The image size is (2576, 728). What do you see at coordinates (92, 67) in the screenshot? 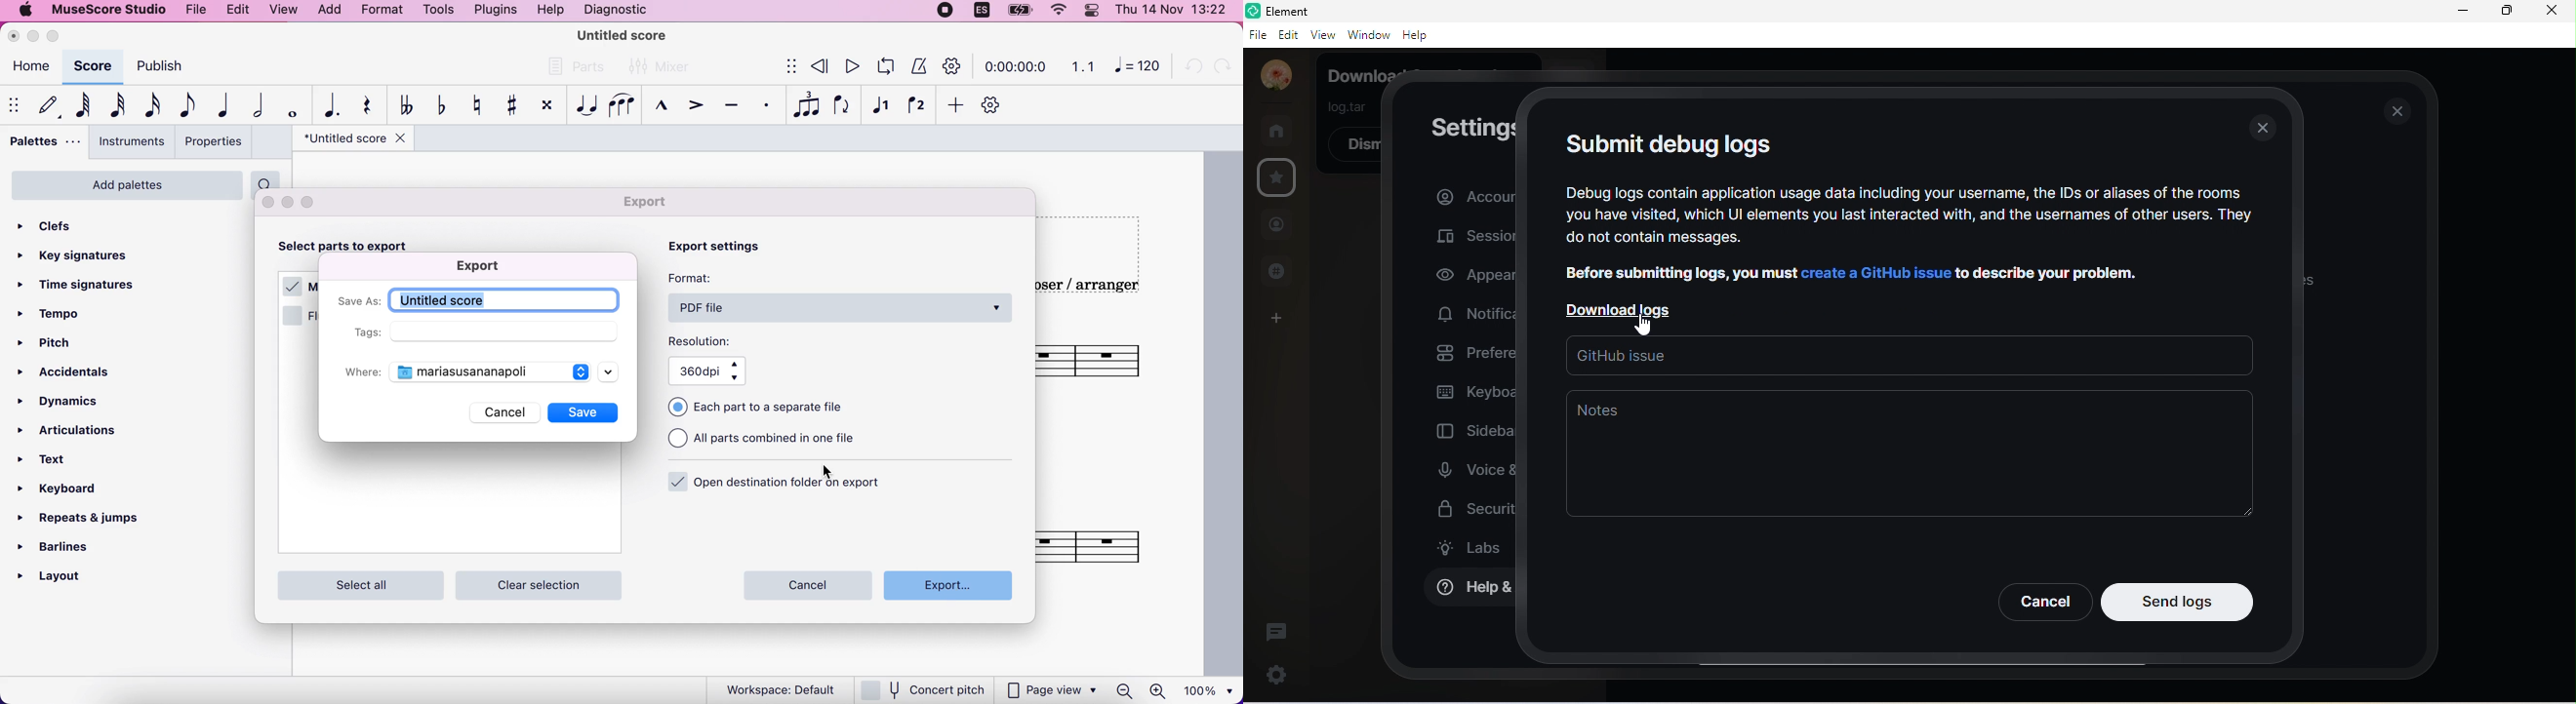
I see `score` at bounding box center [92, 67].